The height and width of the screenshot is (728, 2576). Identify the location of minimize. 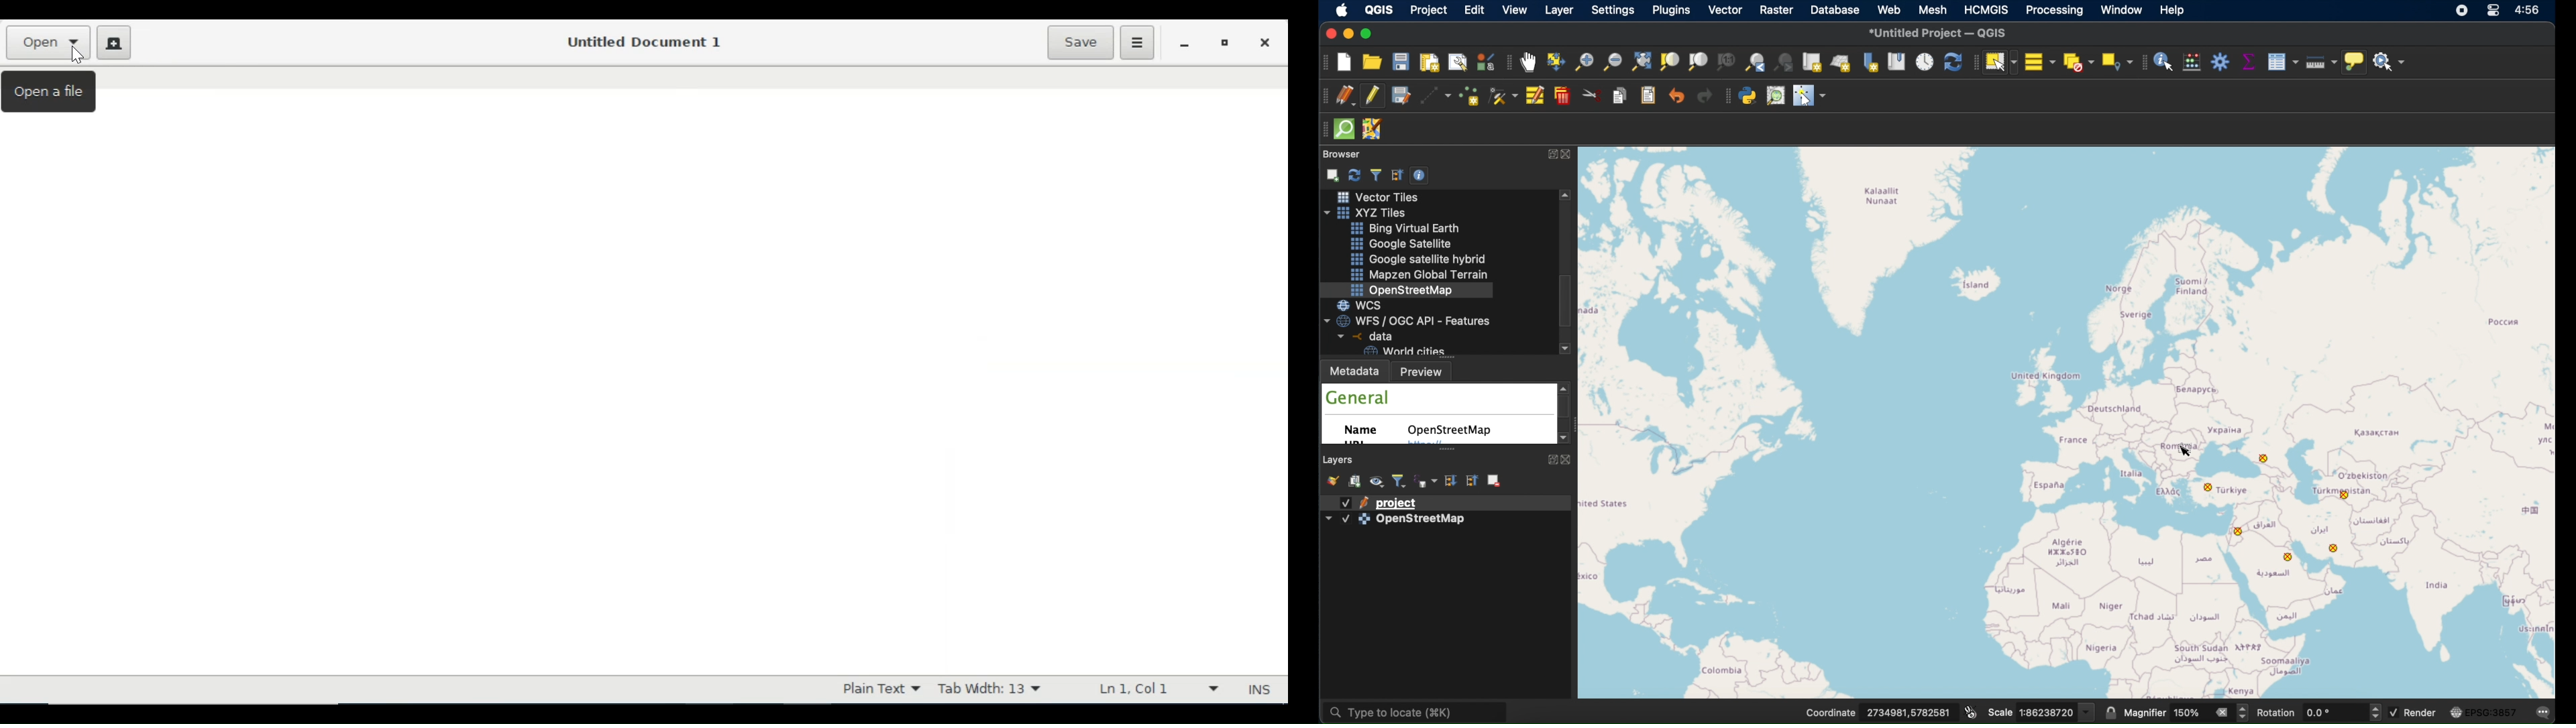
(1184, 42).